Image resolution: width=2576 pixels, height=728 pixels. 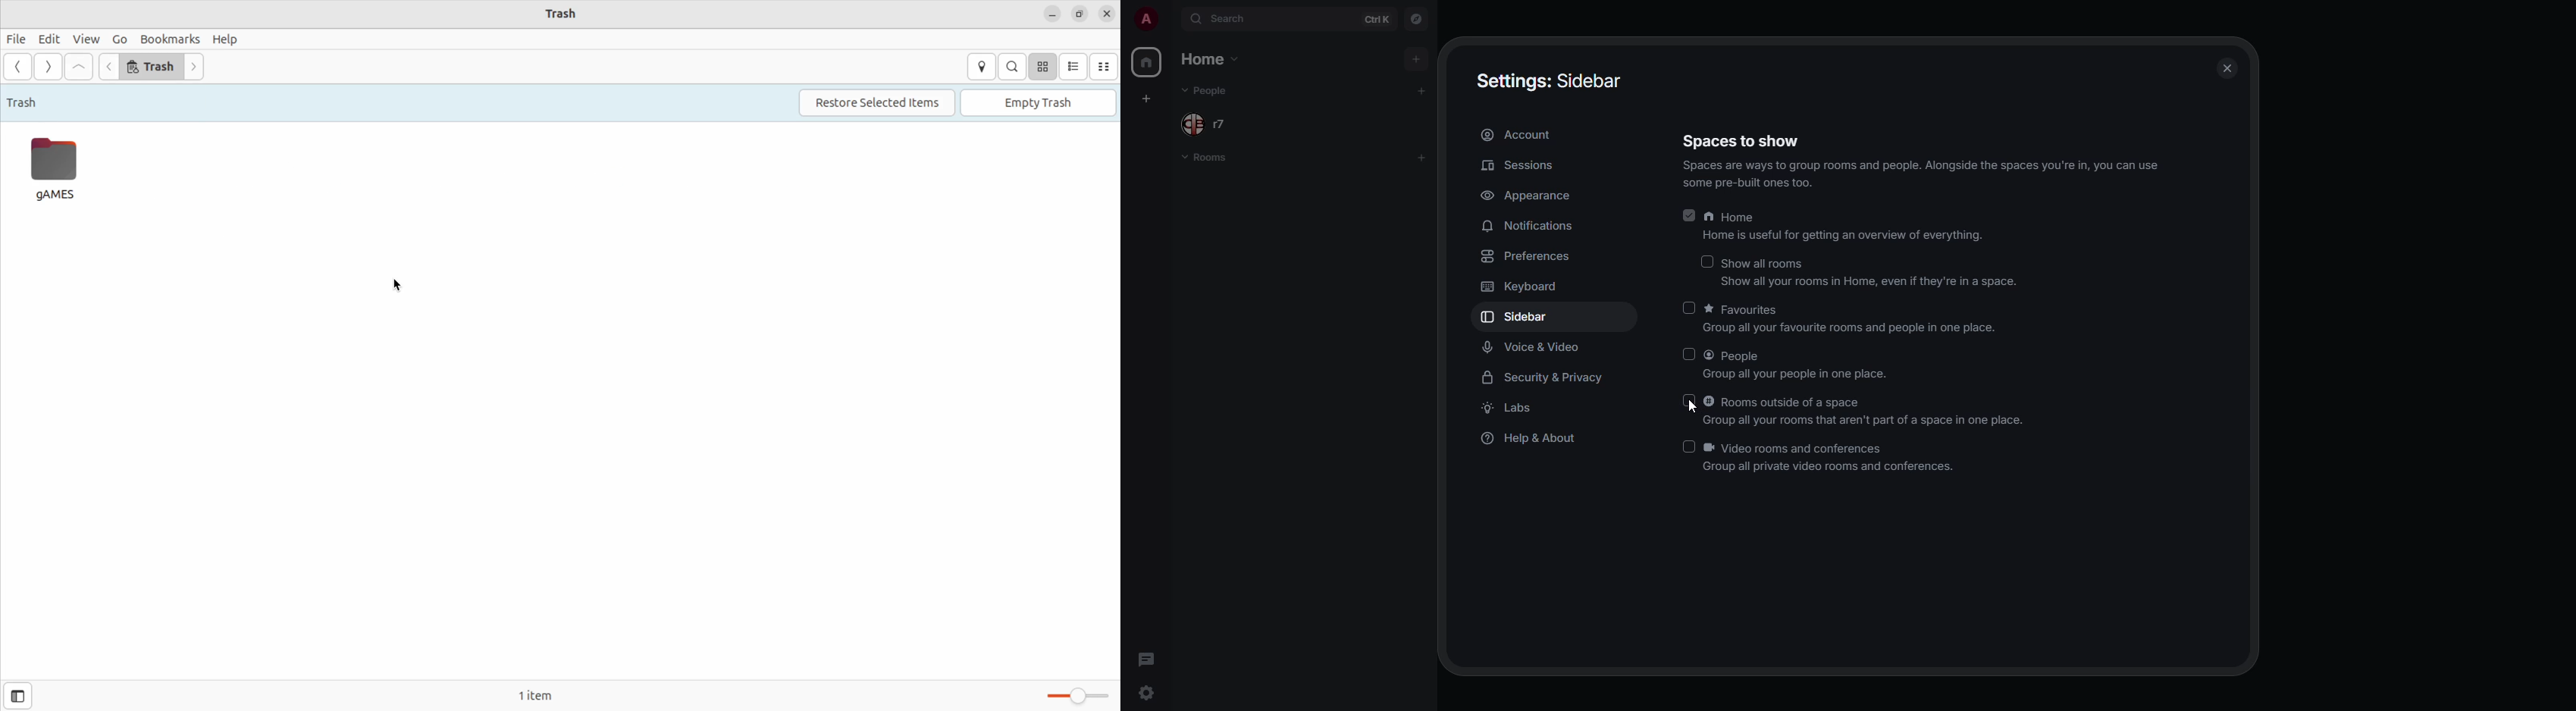 What do you see at coordinates (1231, 20) in the screenshot?
I see `search` at bounding box center [1231, 20].